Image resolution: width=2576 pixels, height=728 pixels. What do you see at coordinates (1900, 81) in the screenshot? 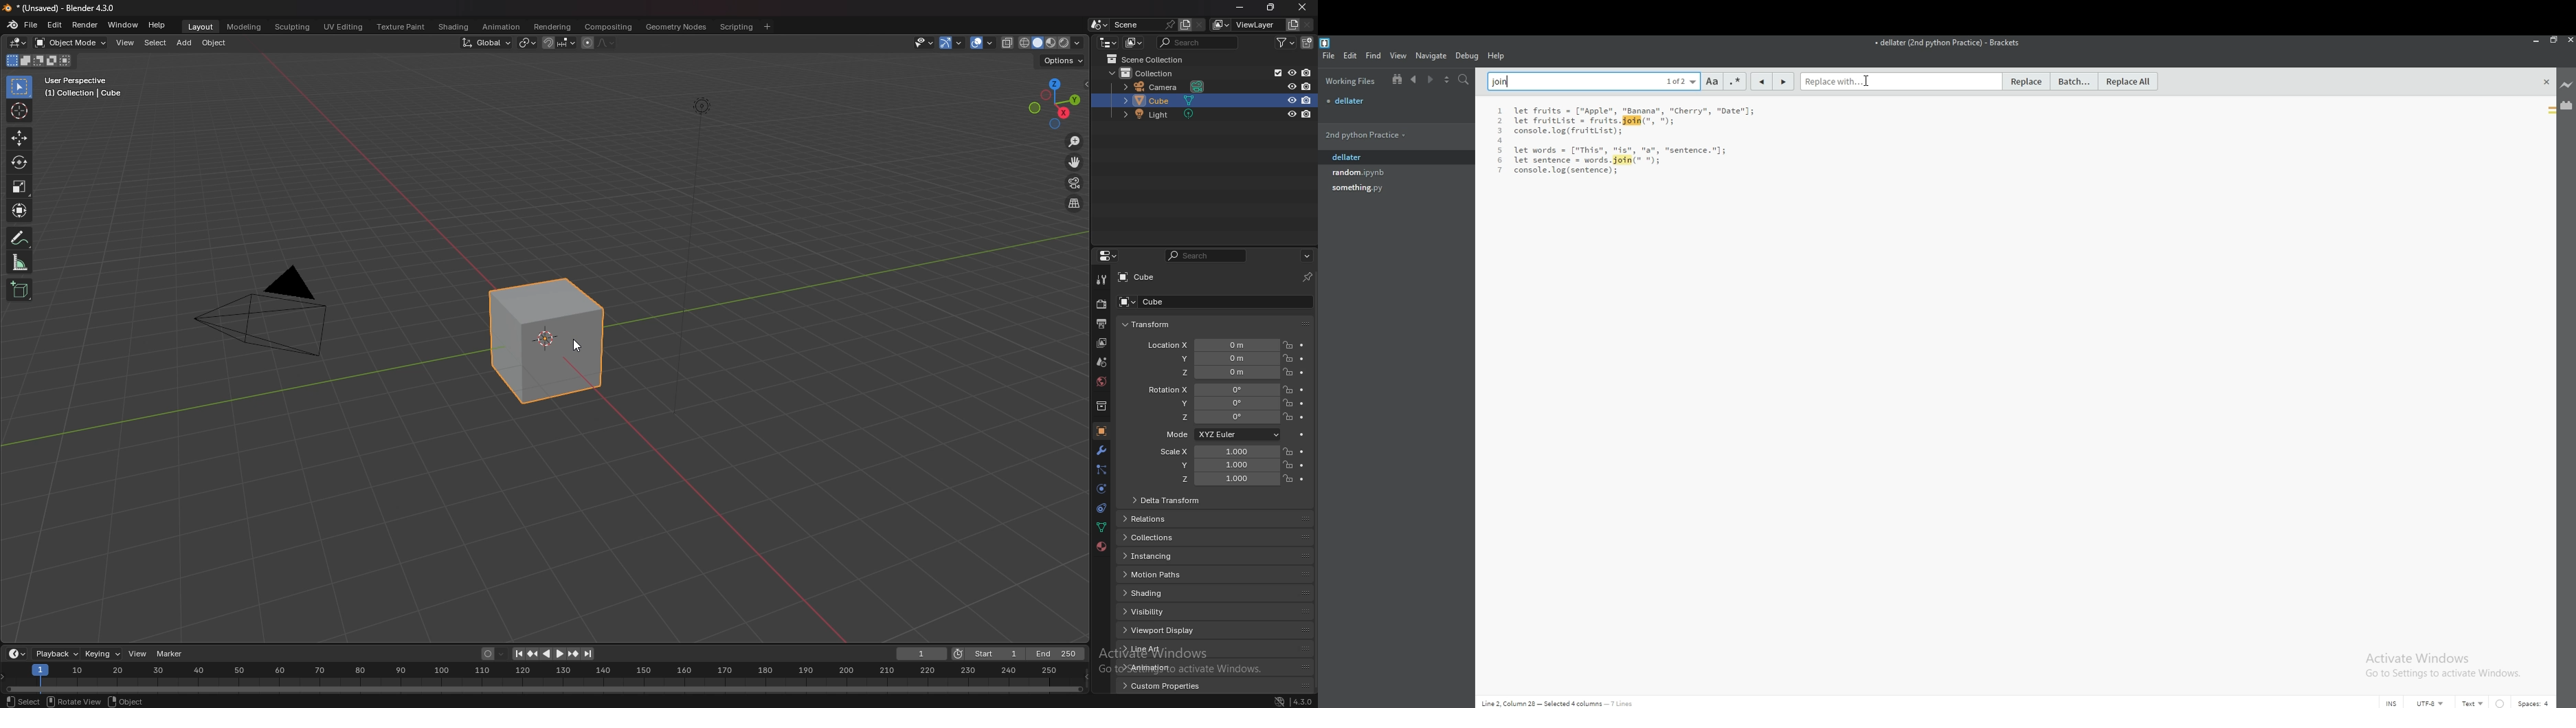
I see `replace with` at bounding box center [1900, 81].